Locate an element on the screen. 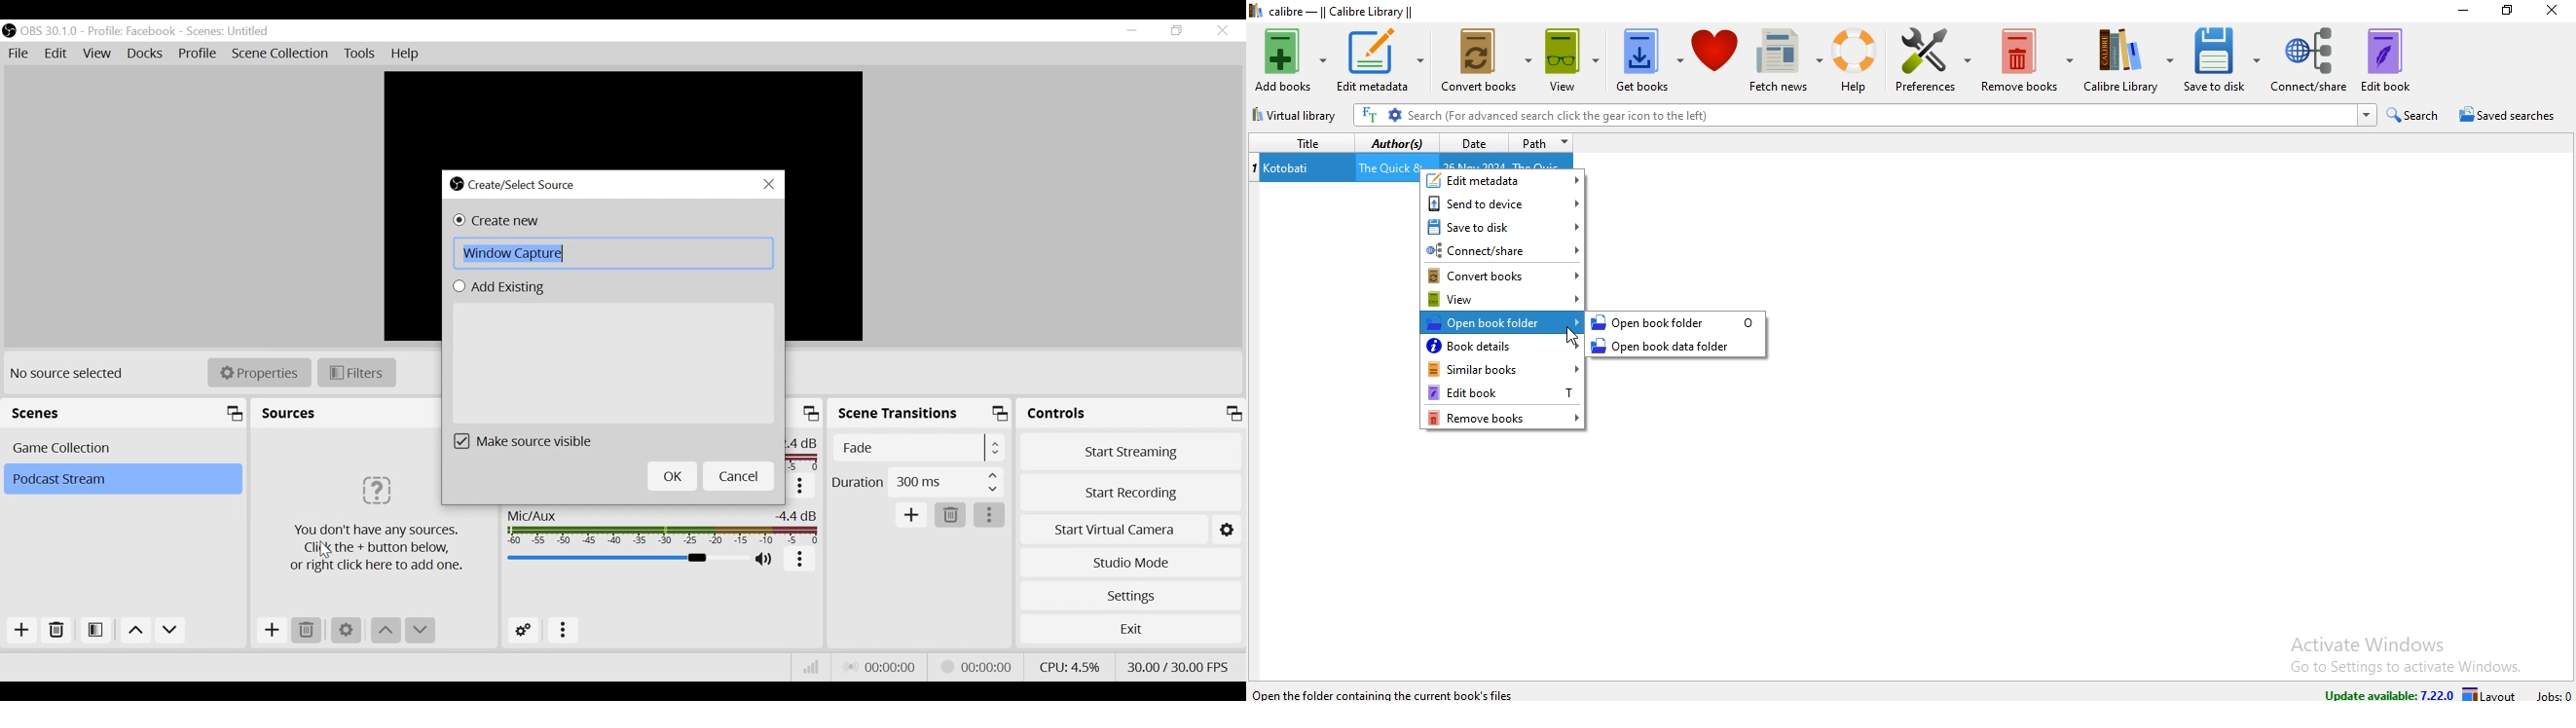 The height and width of the screenshot is (728, 2576). File is located at coordinates (20, 55).